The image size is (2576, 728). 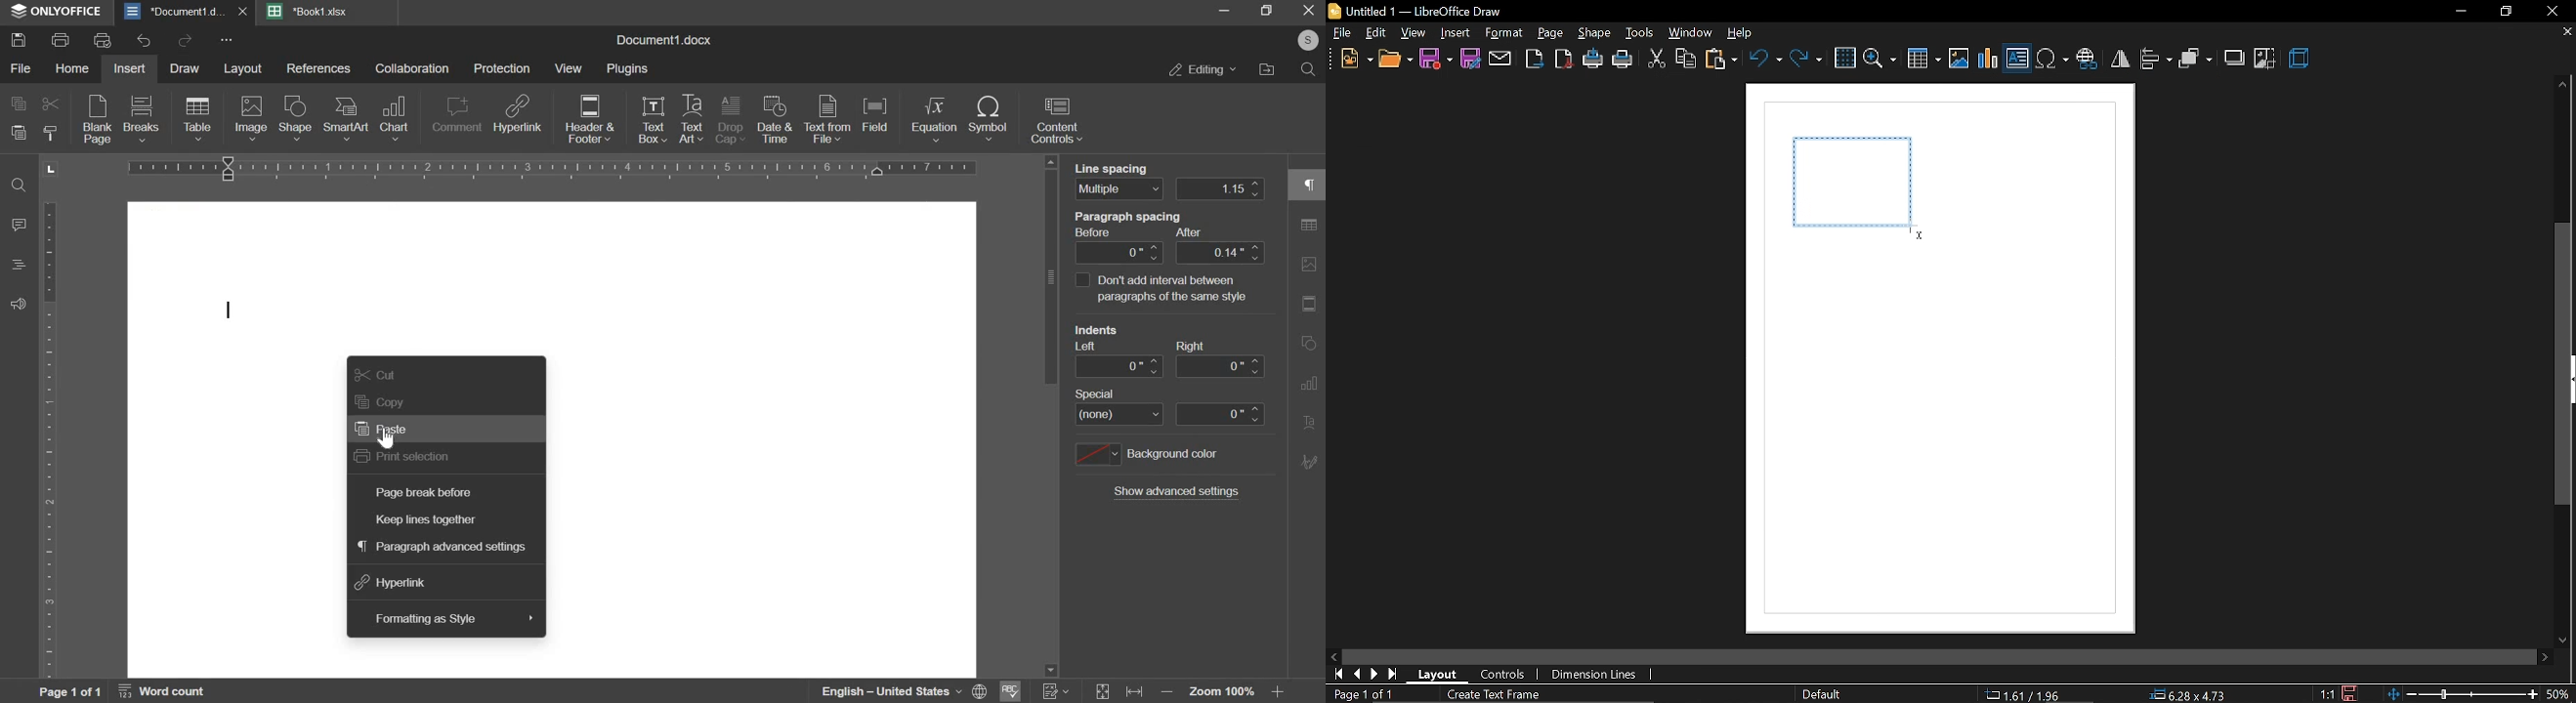 I want to click on page style, so click(x=1825, y=694).